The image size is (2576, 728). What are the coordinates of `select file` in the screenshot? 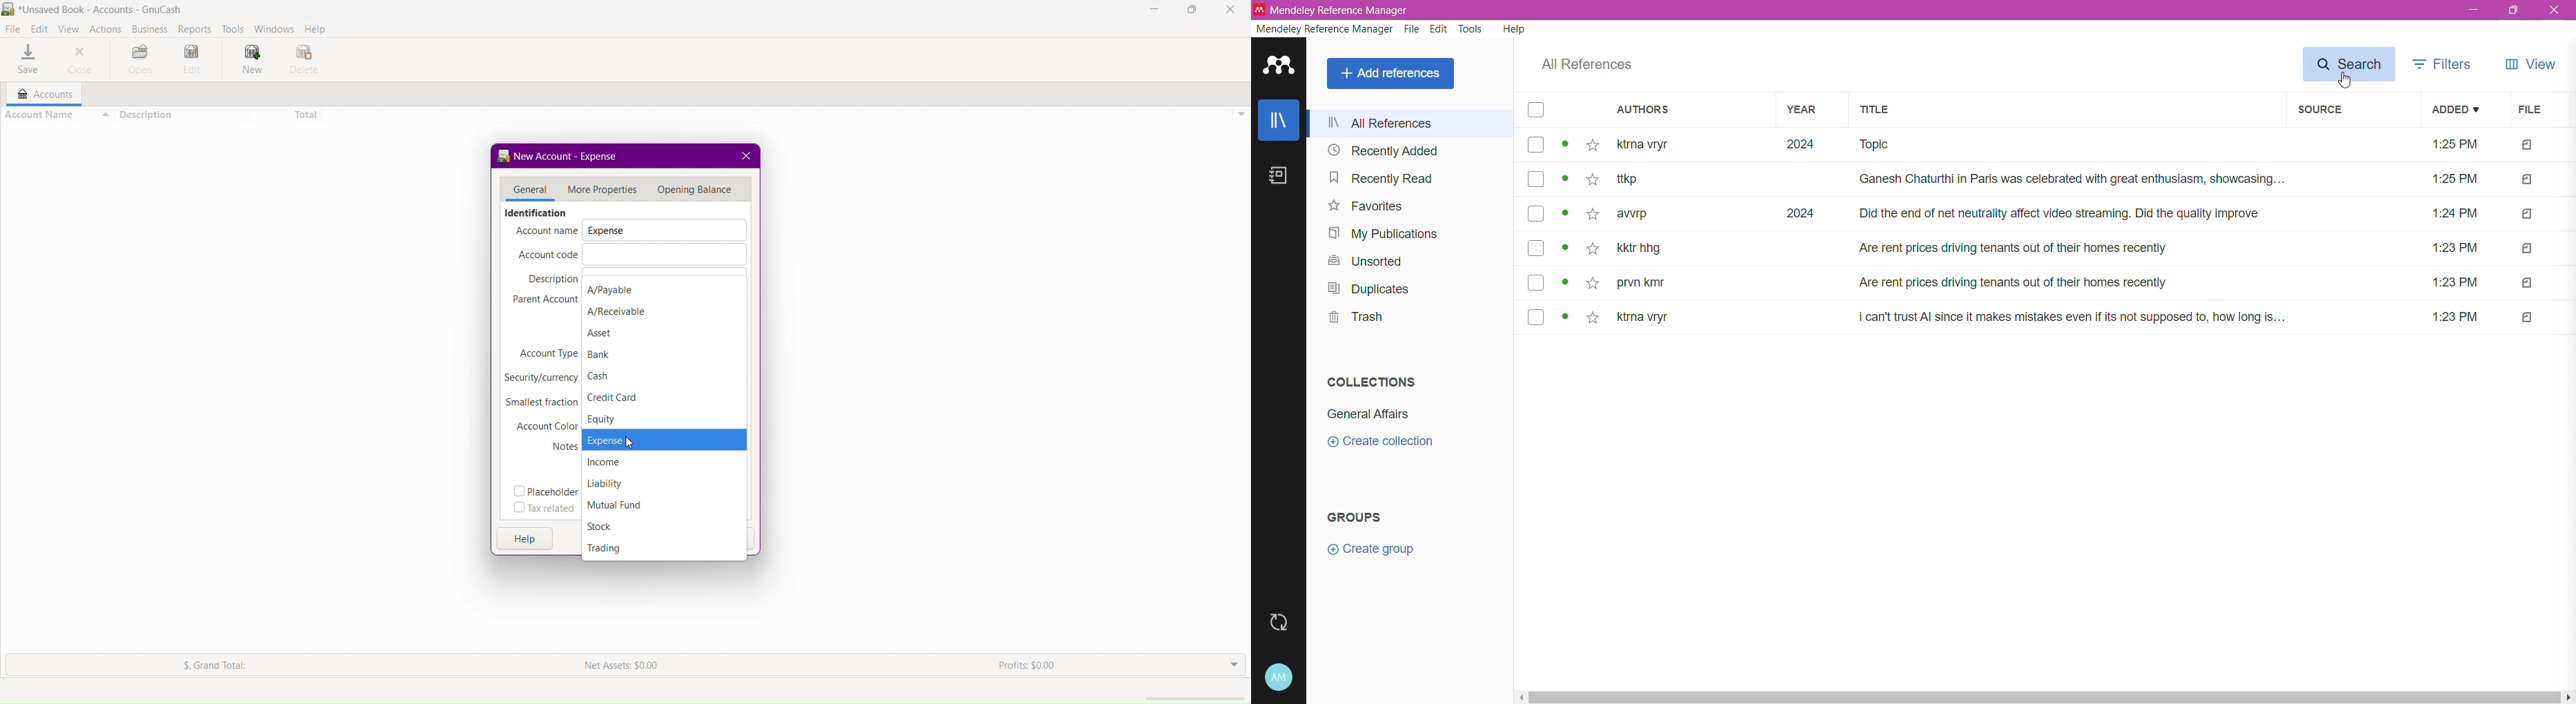 It's located at (1533, 317).